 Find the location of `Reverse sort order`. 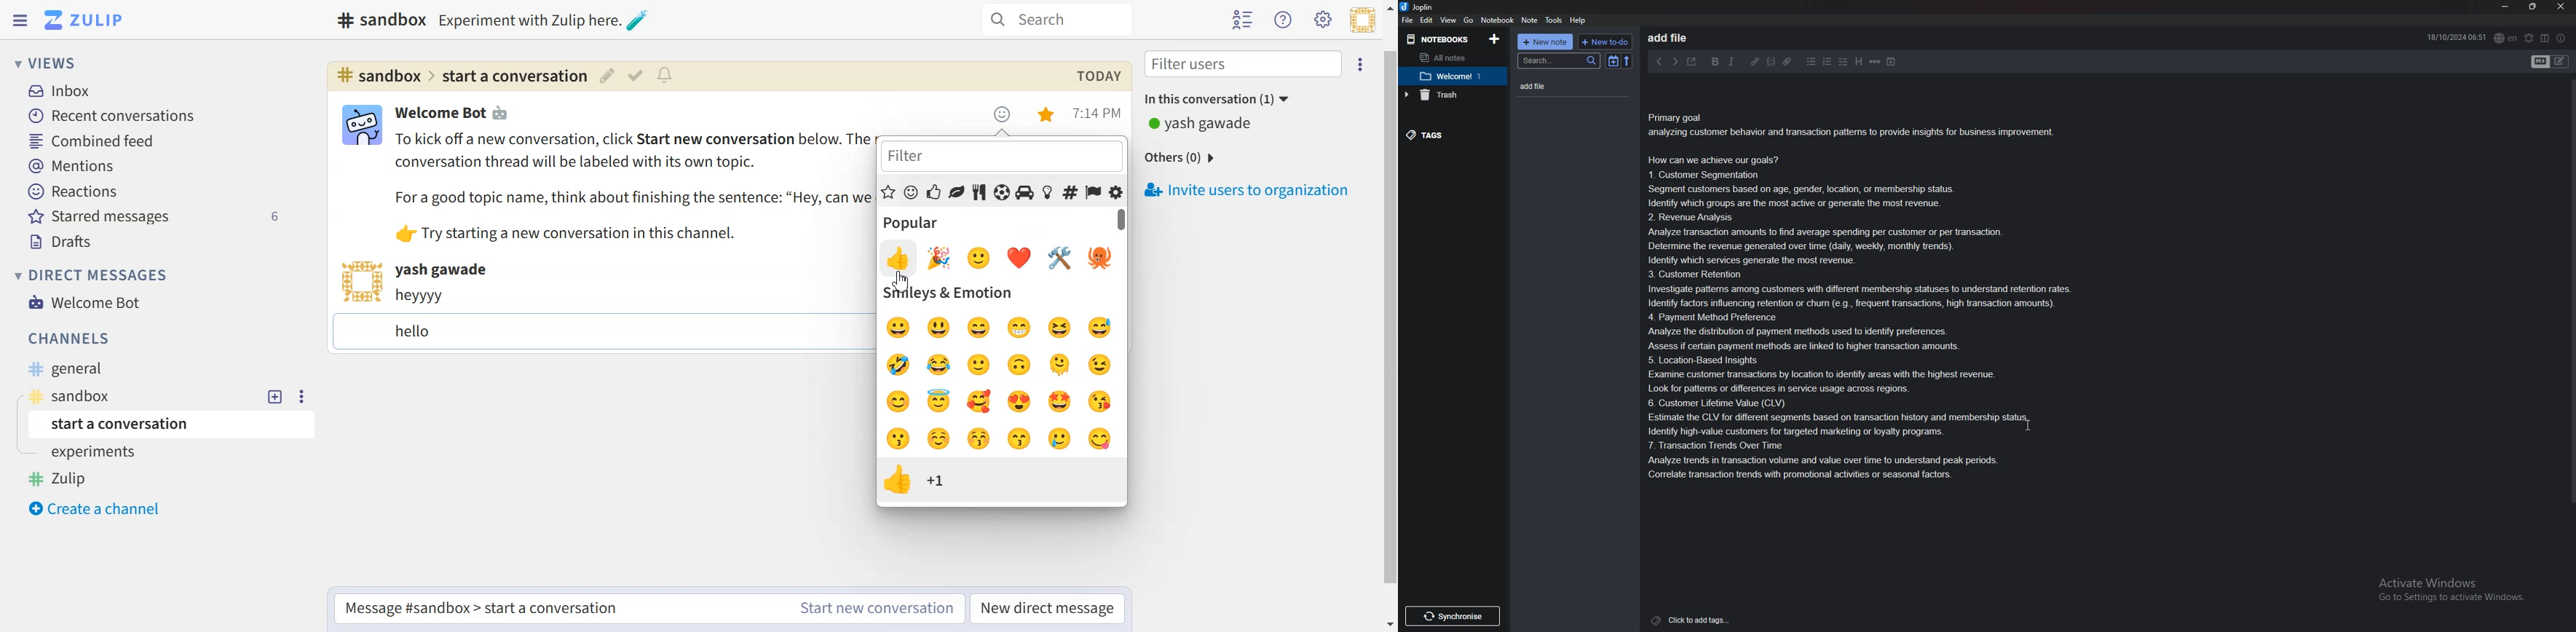

Reverse sort order is located at coordinates (1629, 60).